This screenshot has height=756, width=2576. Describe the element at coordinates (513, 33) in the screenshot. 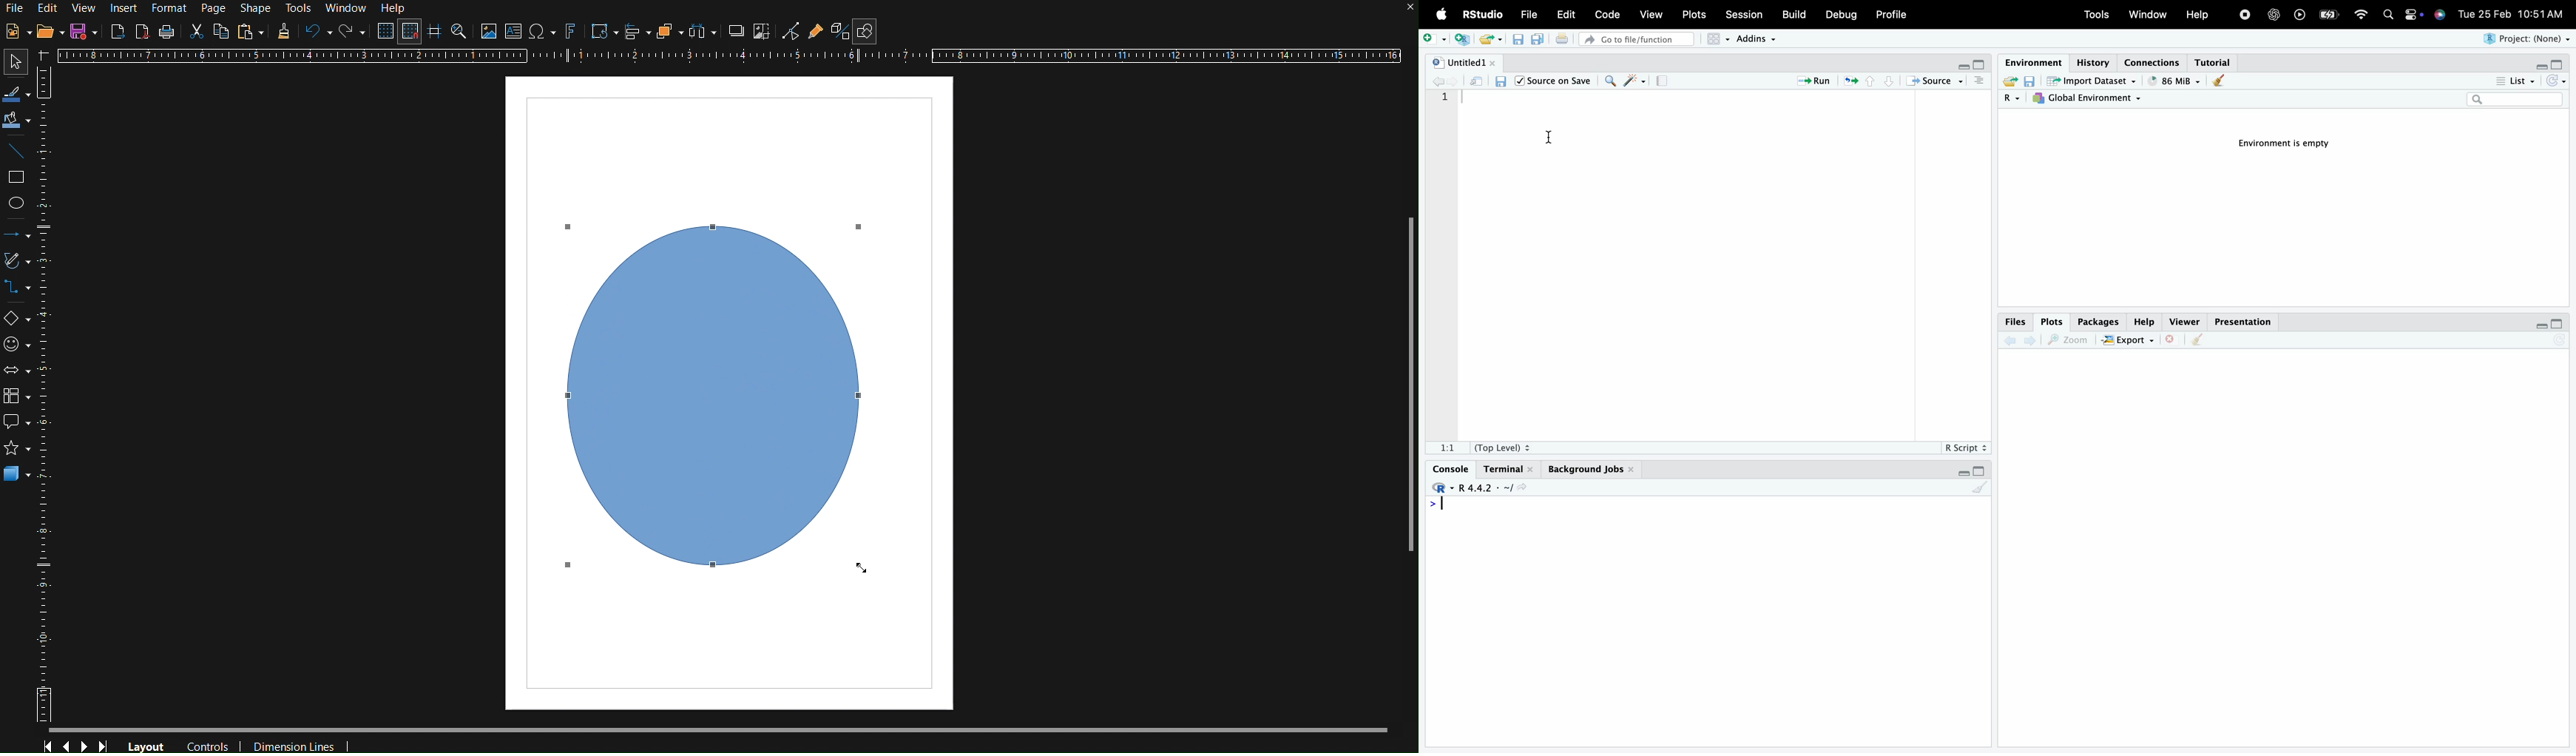

I see `Insert Texbox` at that location.